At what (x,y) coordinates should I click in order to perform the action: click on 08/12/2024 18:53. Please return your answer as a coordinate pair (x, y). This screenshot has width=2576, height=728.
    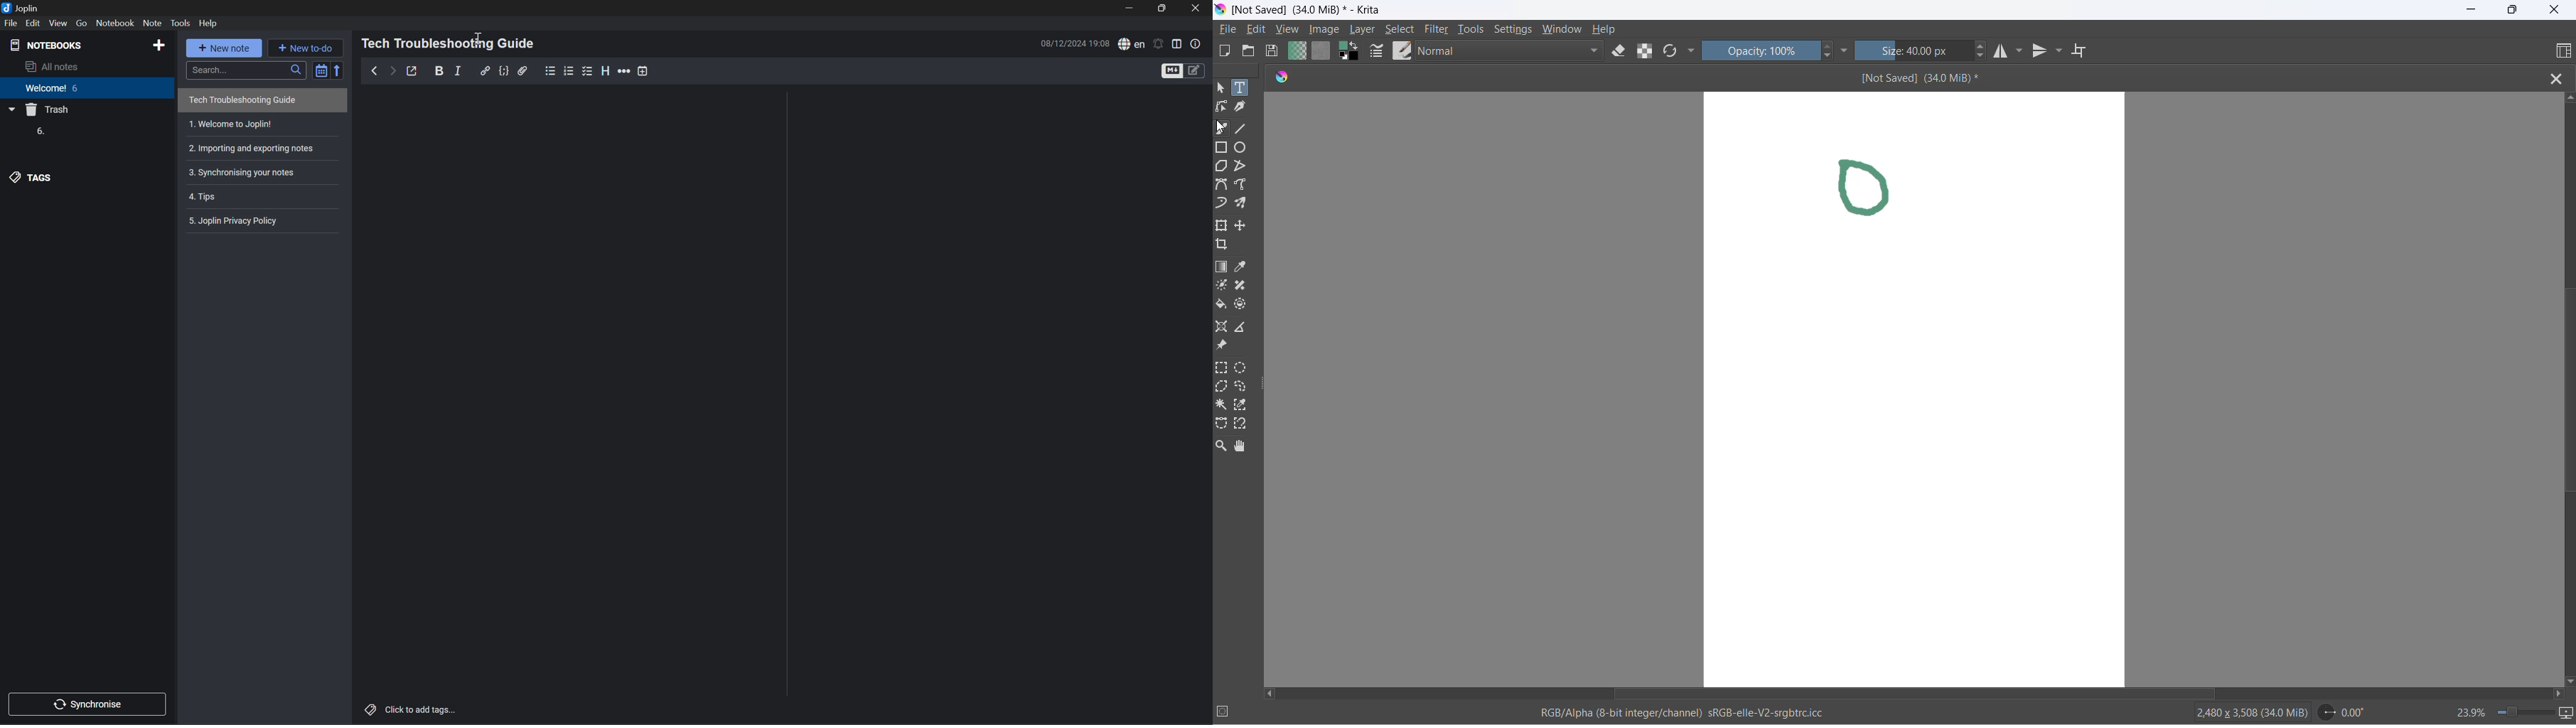
    Looking at the image, I should click on (1075, 43).